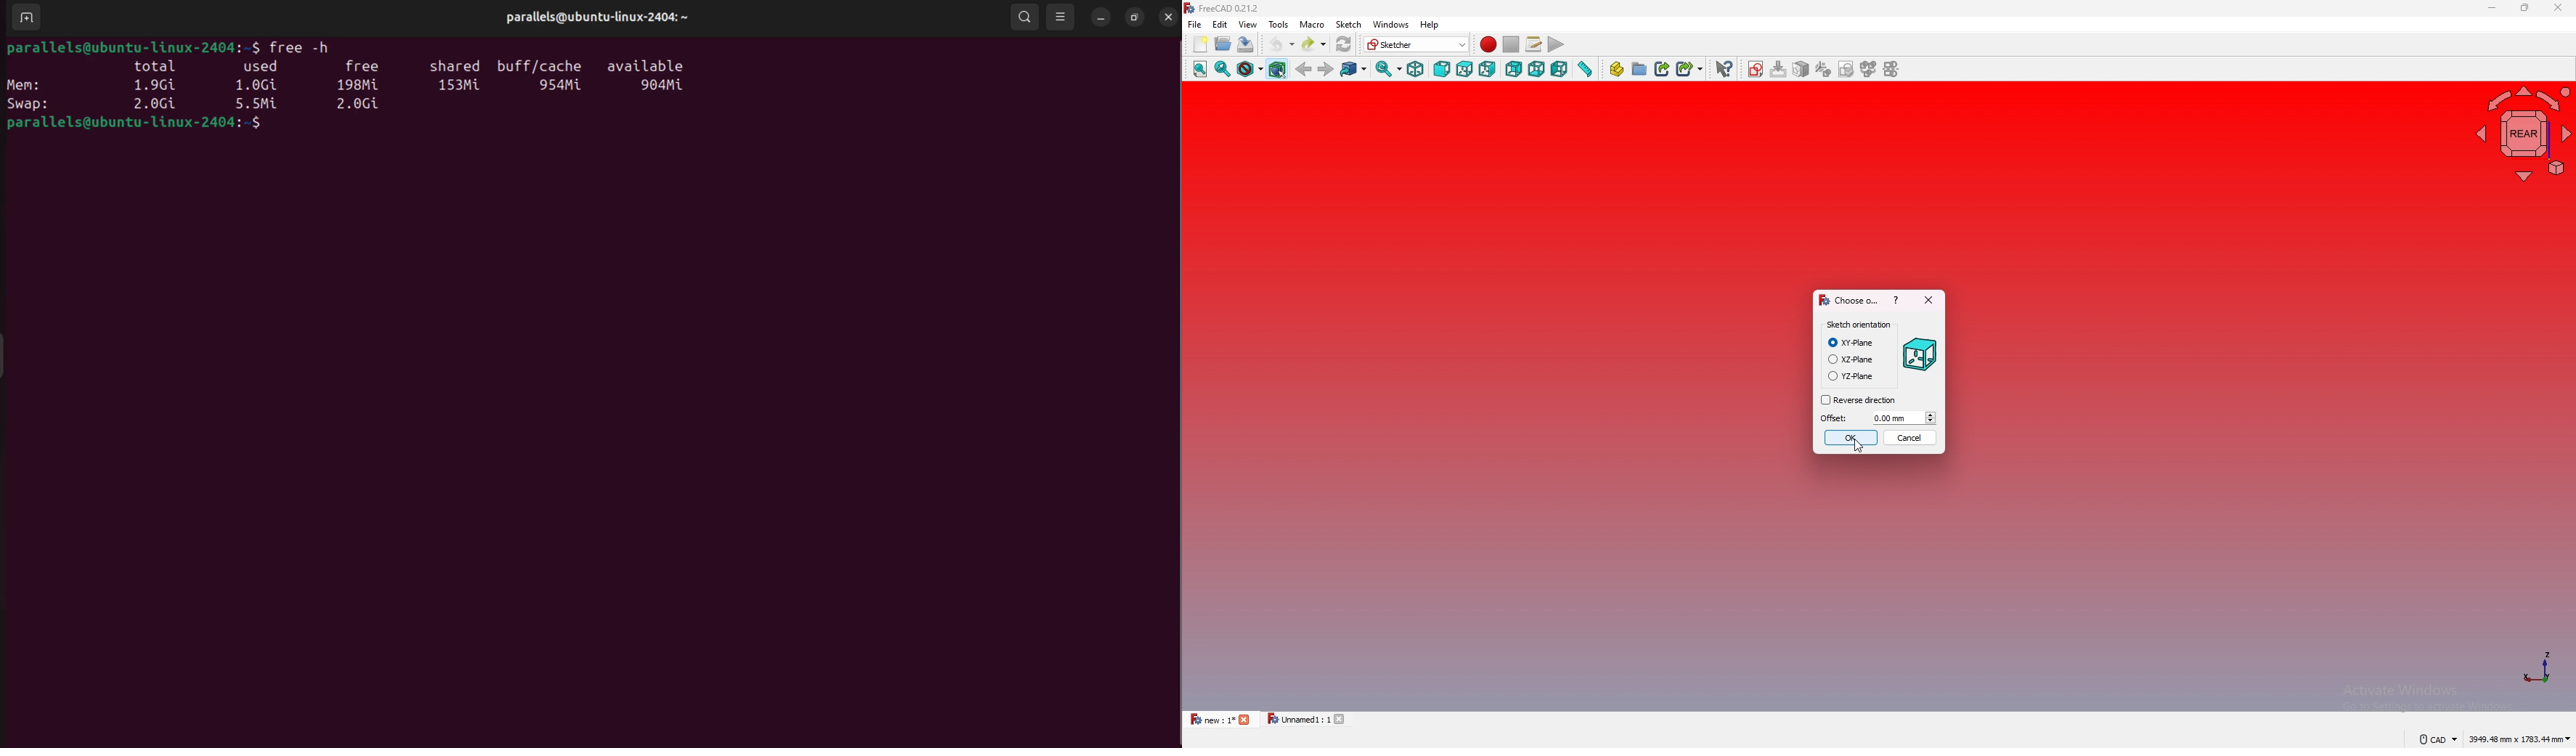  What do you see at coordinates (261, 85) in the screenshot?
I see `1.0Gi` at bounding box center [261, 85].